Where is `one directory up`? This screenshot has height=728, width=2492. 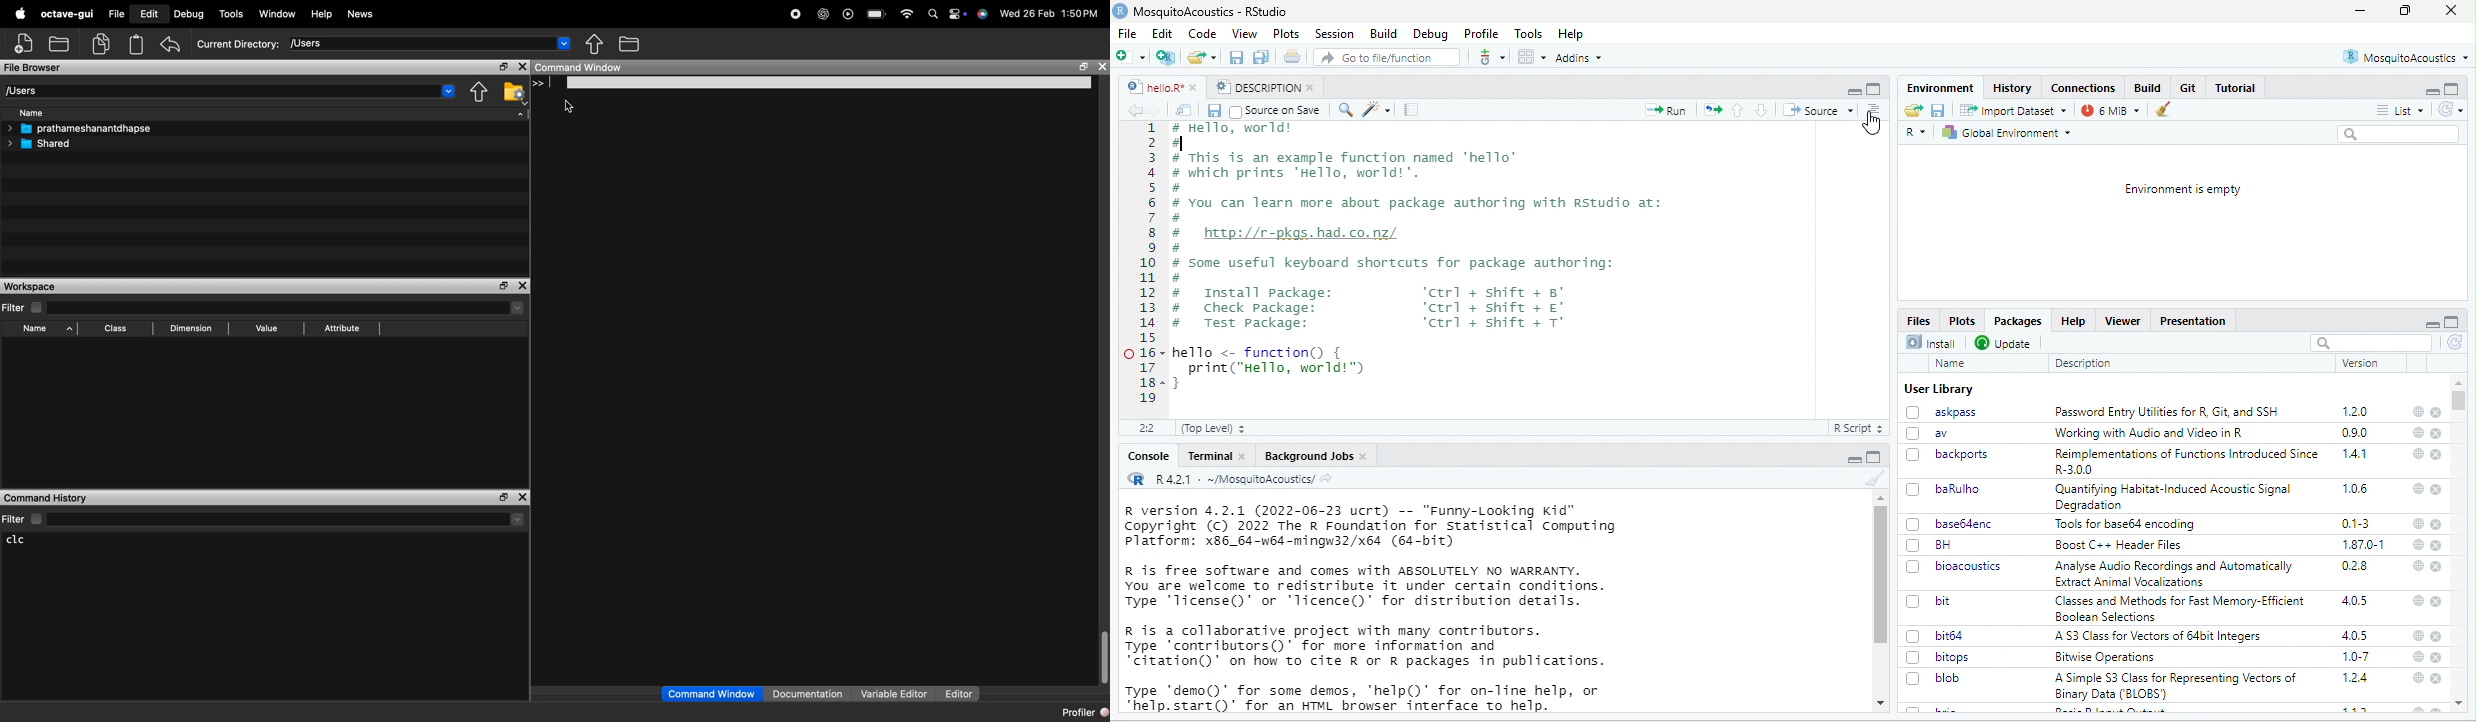
one directory up is located at coordinates (598, 45).